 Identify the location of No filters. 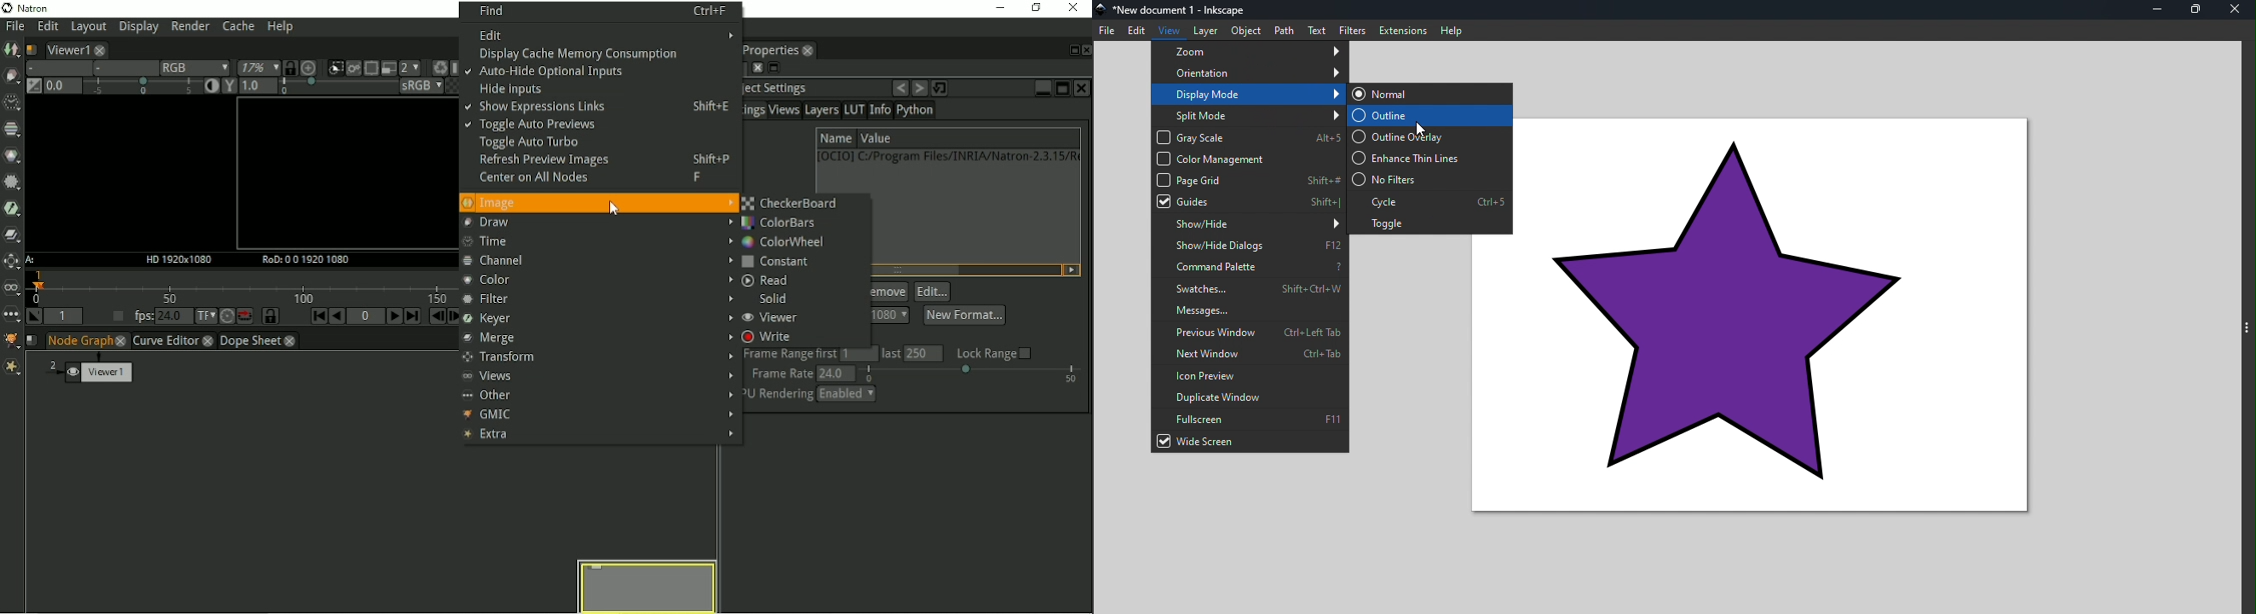
(1429, 177).